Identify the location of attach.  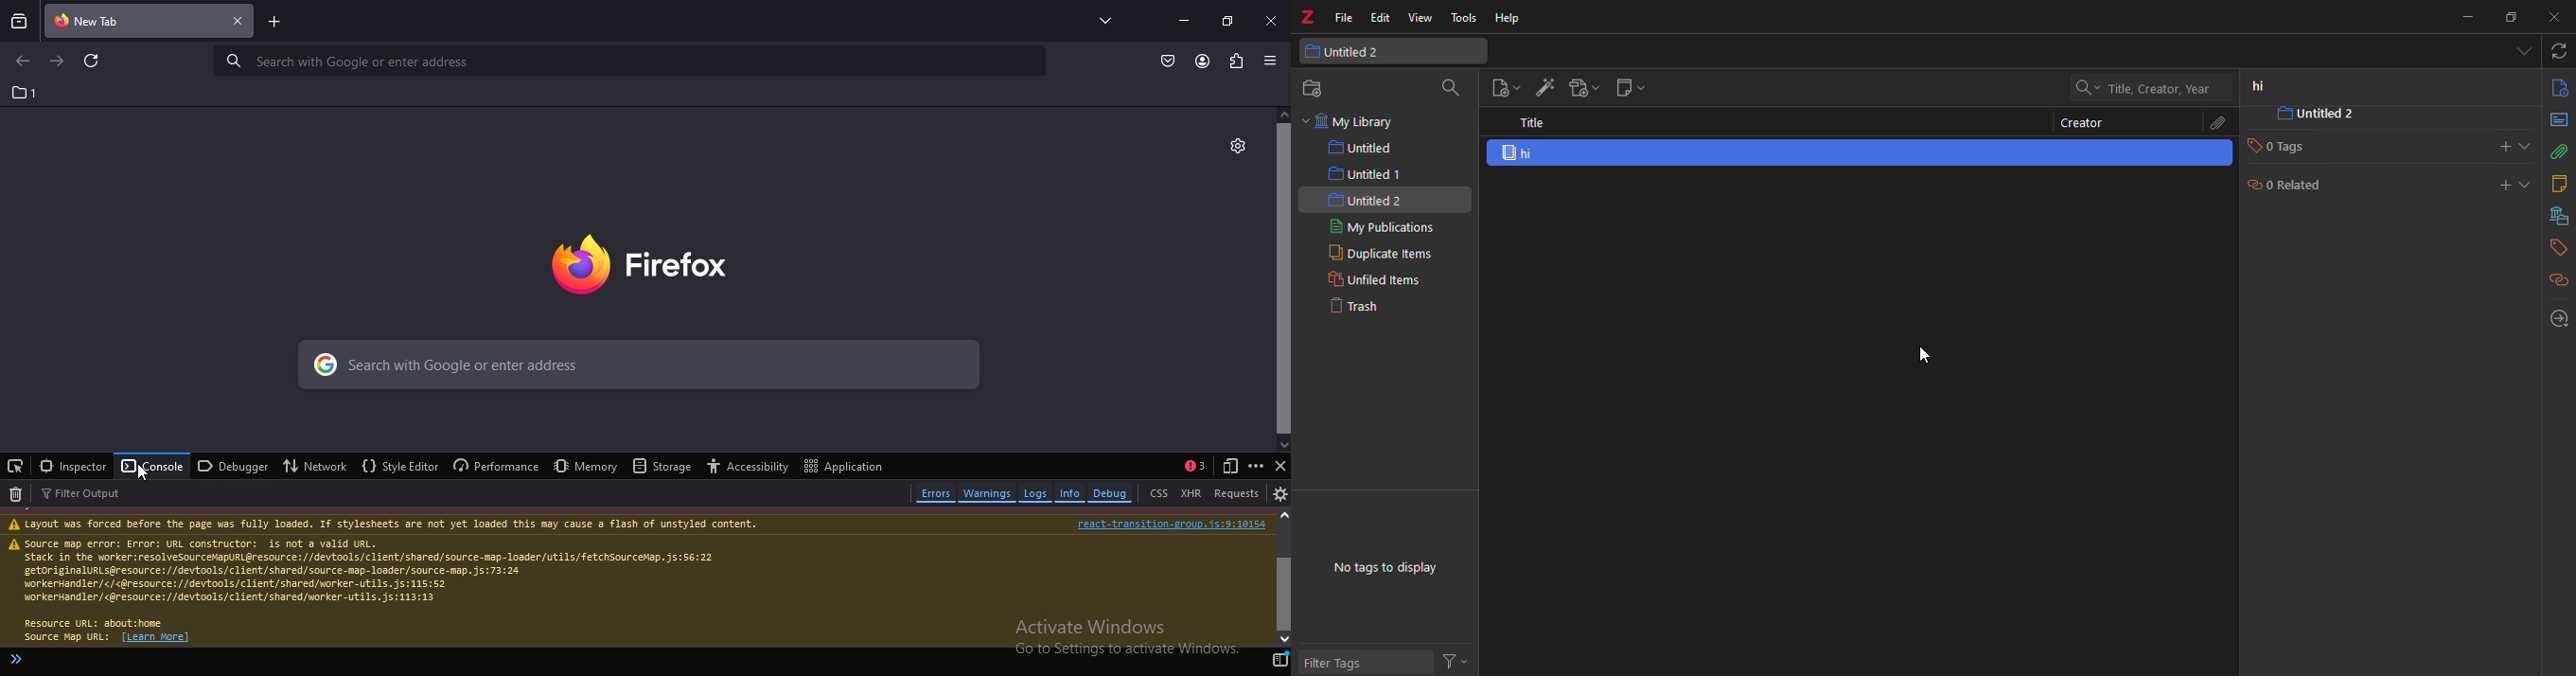
(2218, 122).